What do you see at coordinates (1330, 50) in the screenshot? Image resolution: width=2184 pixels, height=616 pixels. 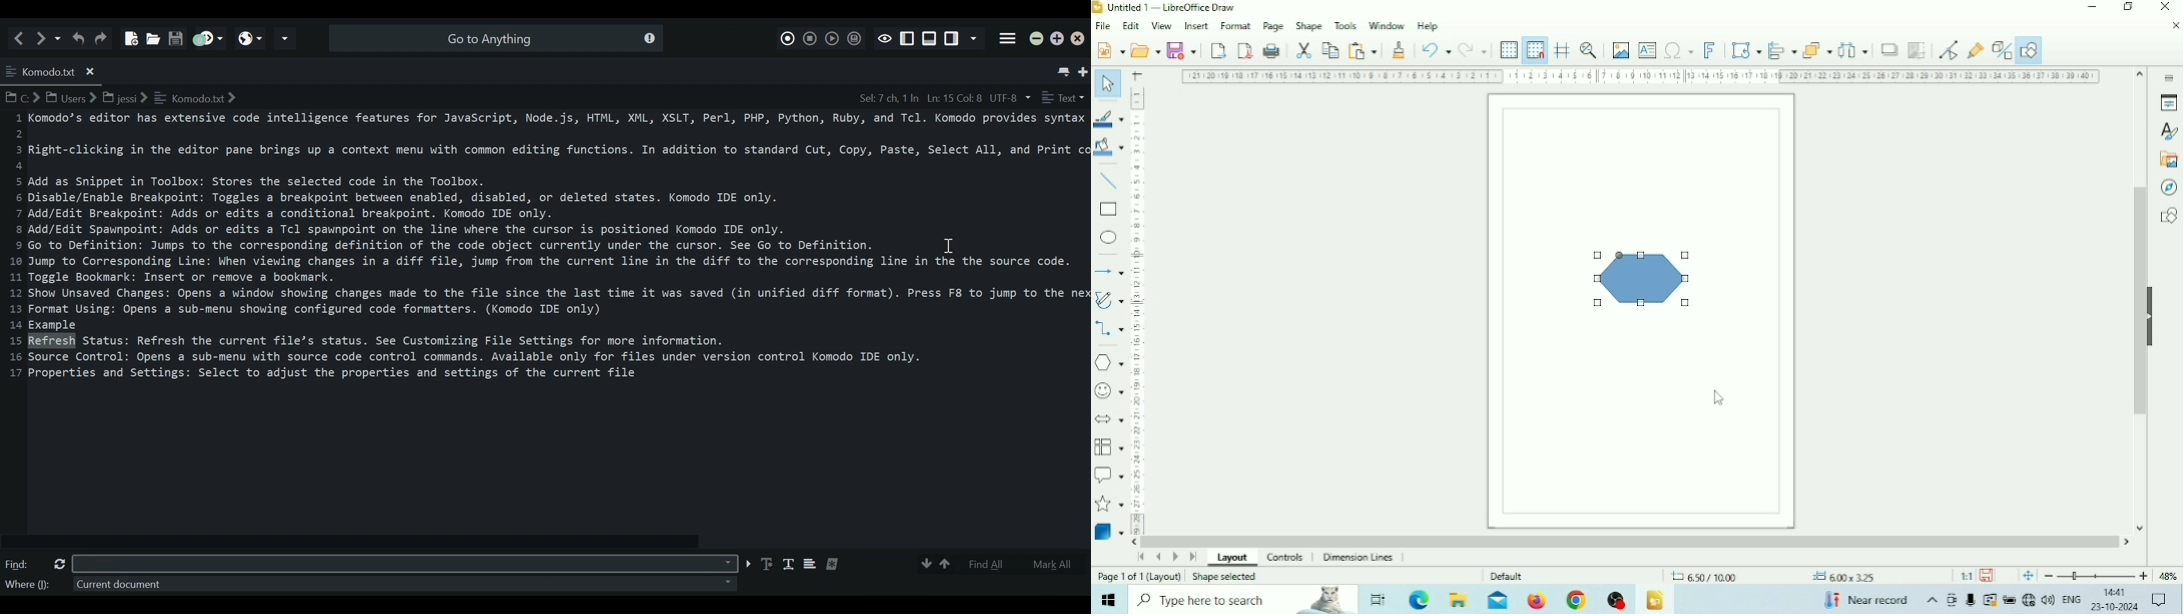 I see `Copy` at bounding box center [1330, 50].